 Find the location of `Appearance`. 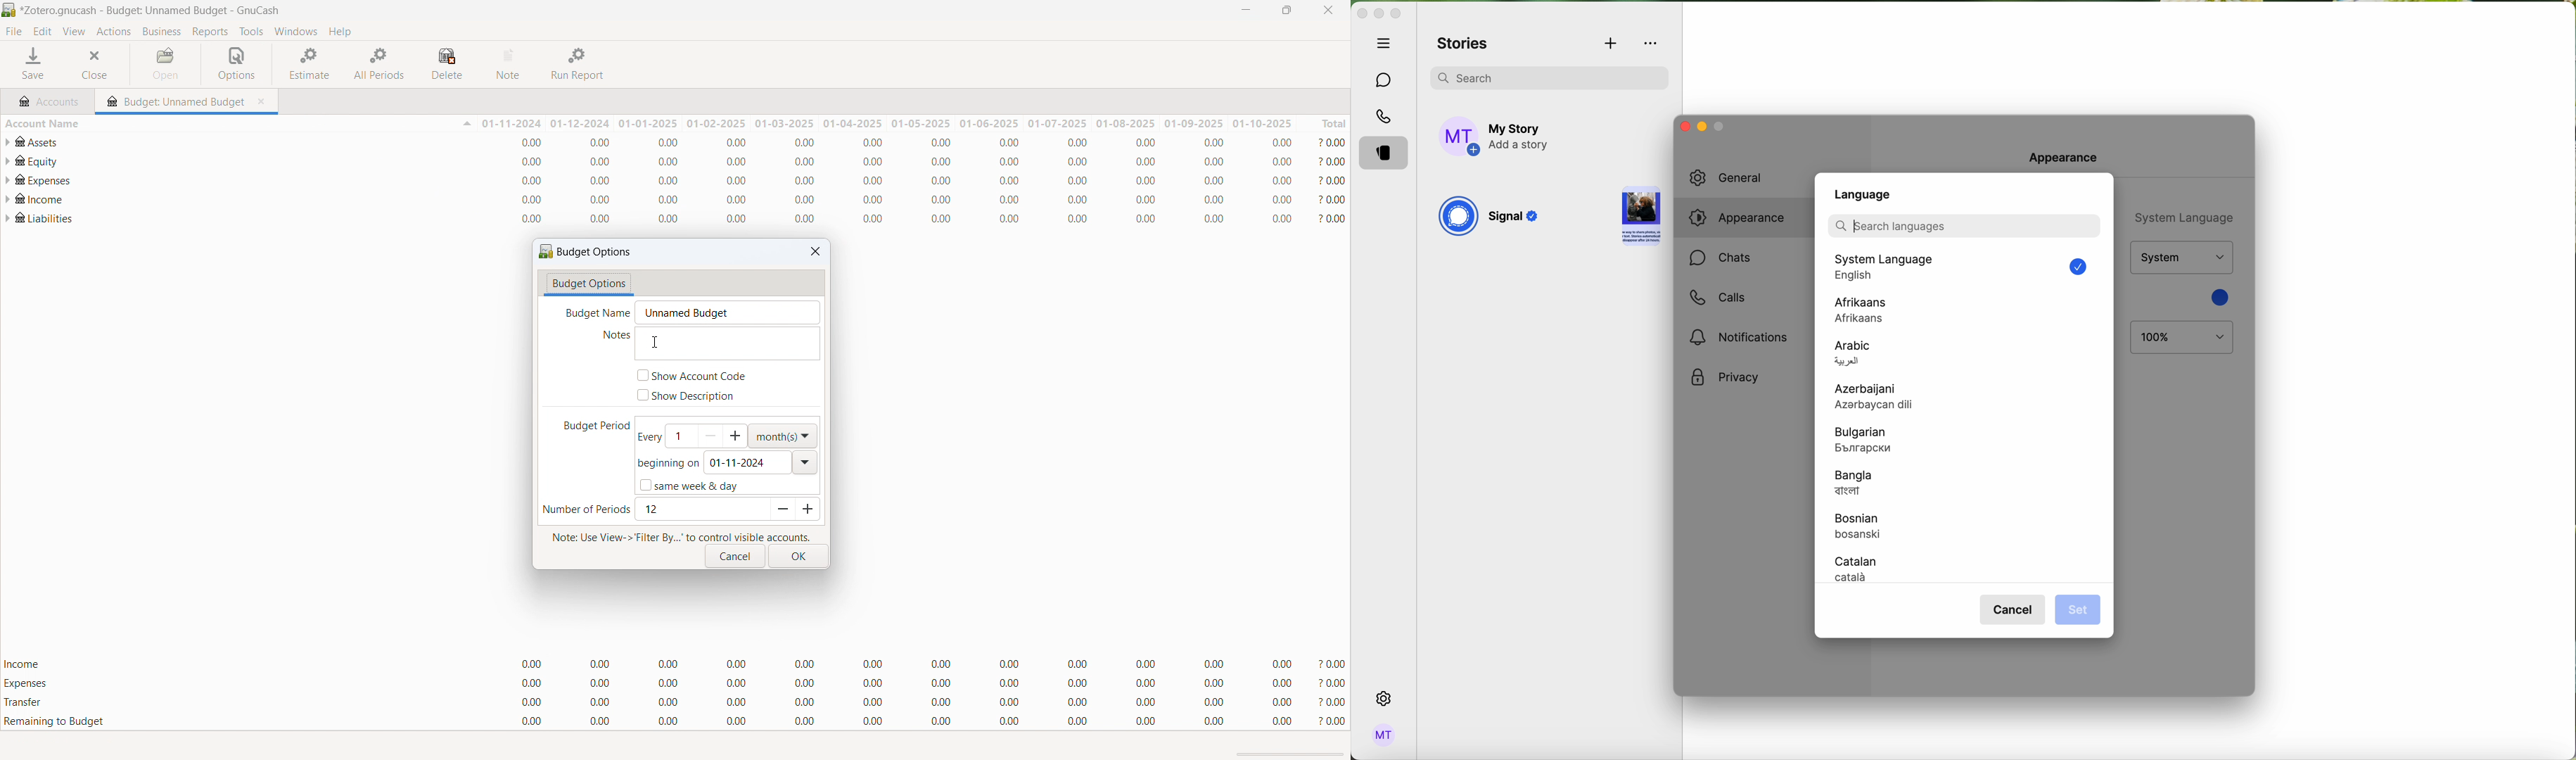

Appearance is located at coordinates (2071, 157).